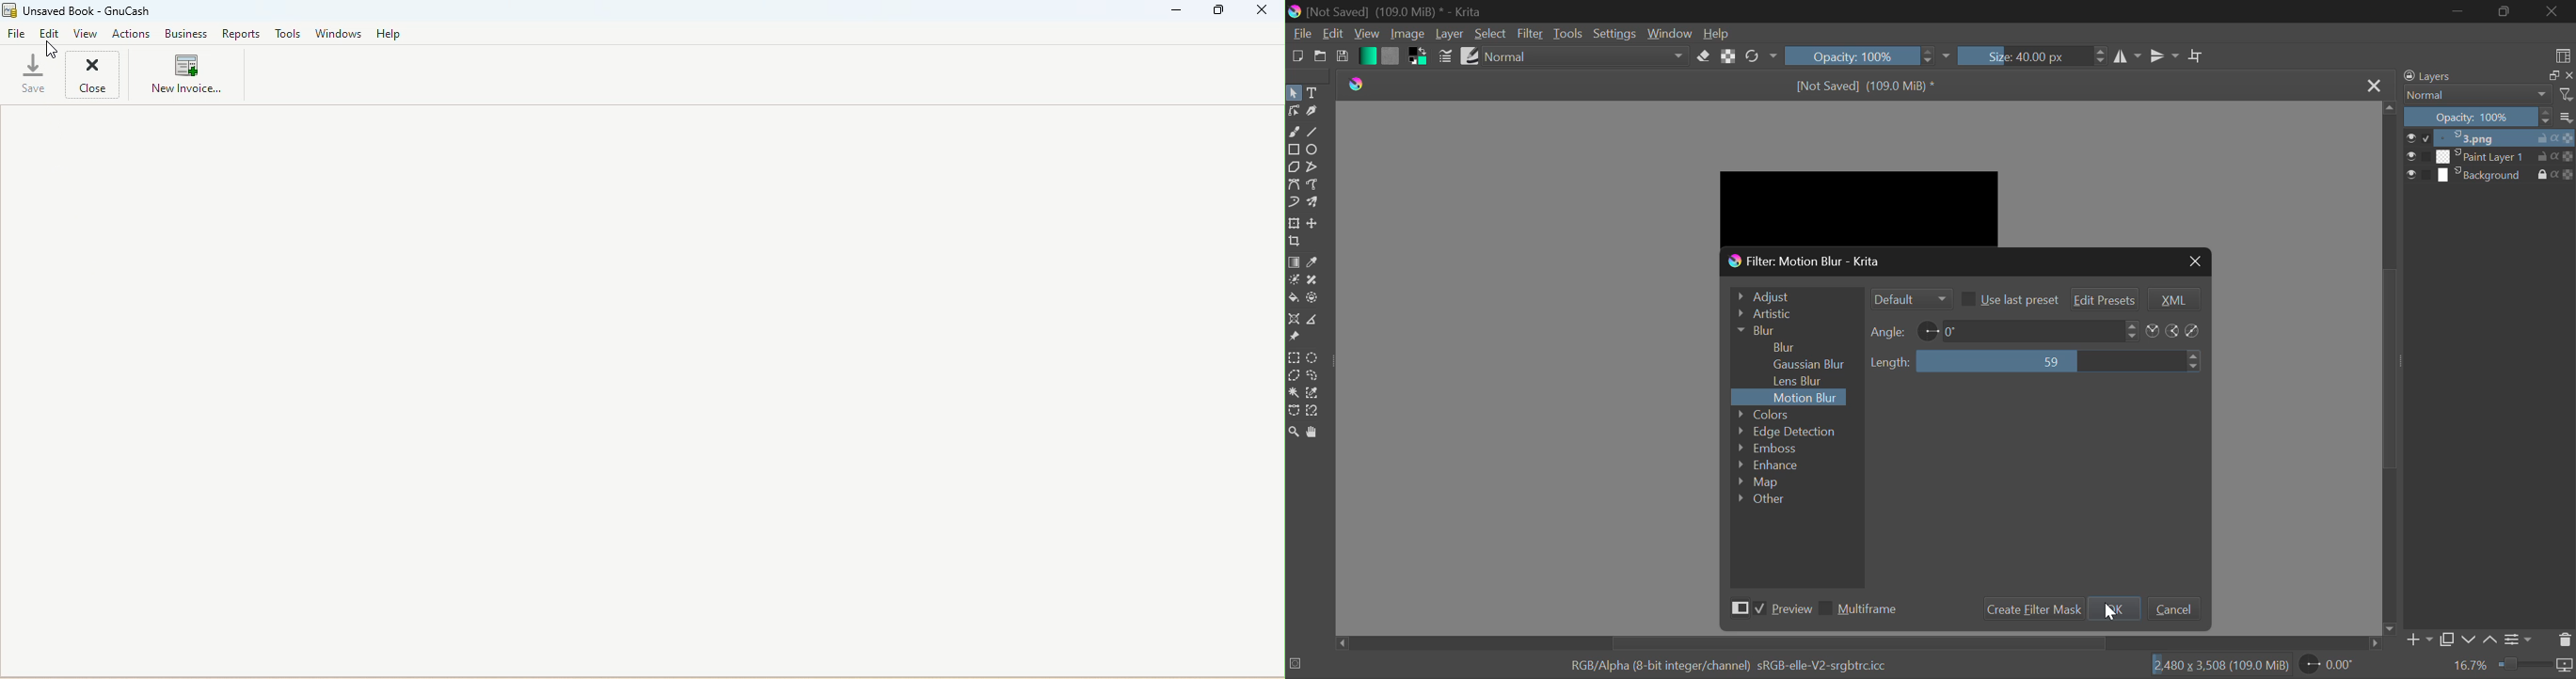 The image size is (2576, 700). What do you see at coordinates (1729, 55) in the screenshot?
I see `Lock Alpha` at bounding box center [1729, 55].